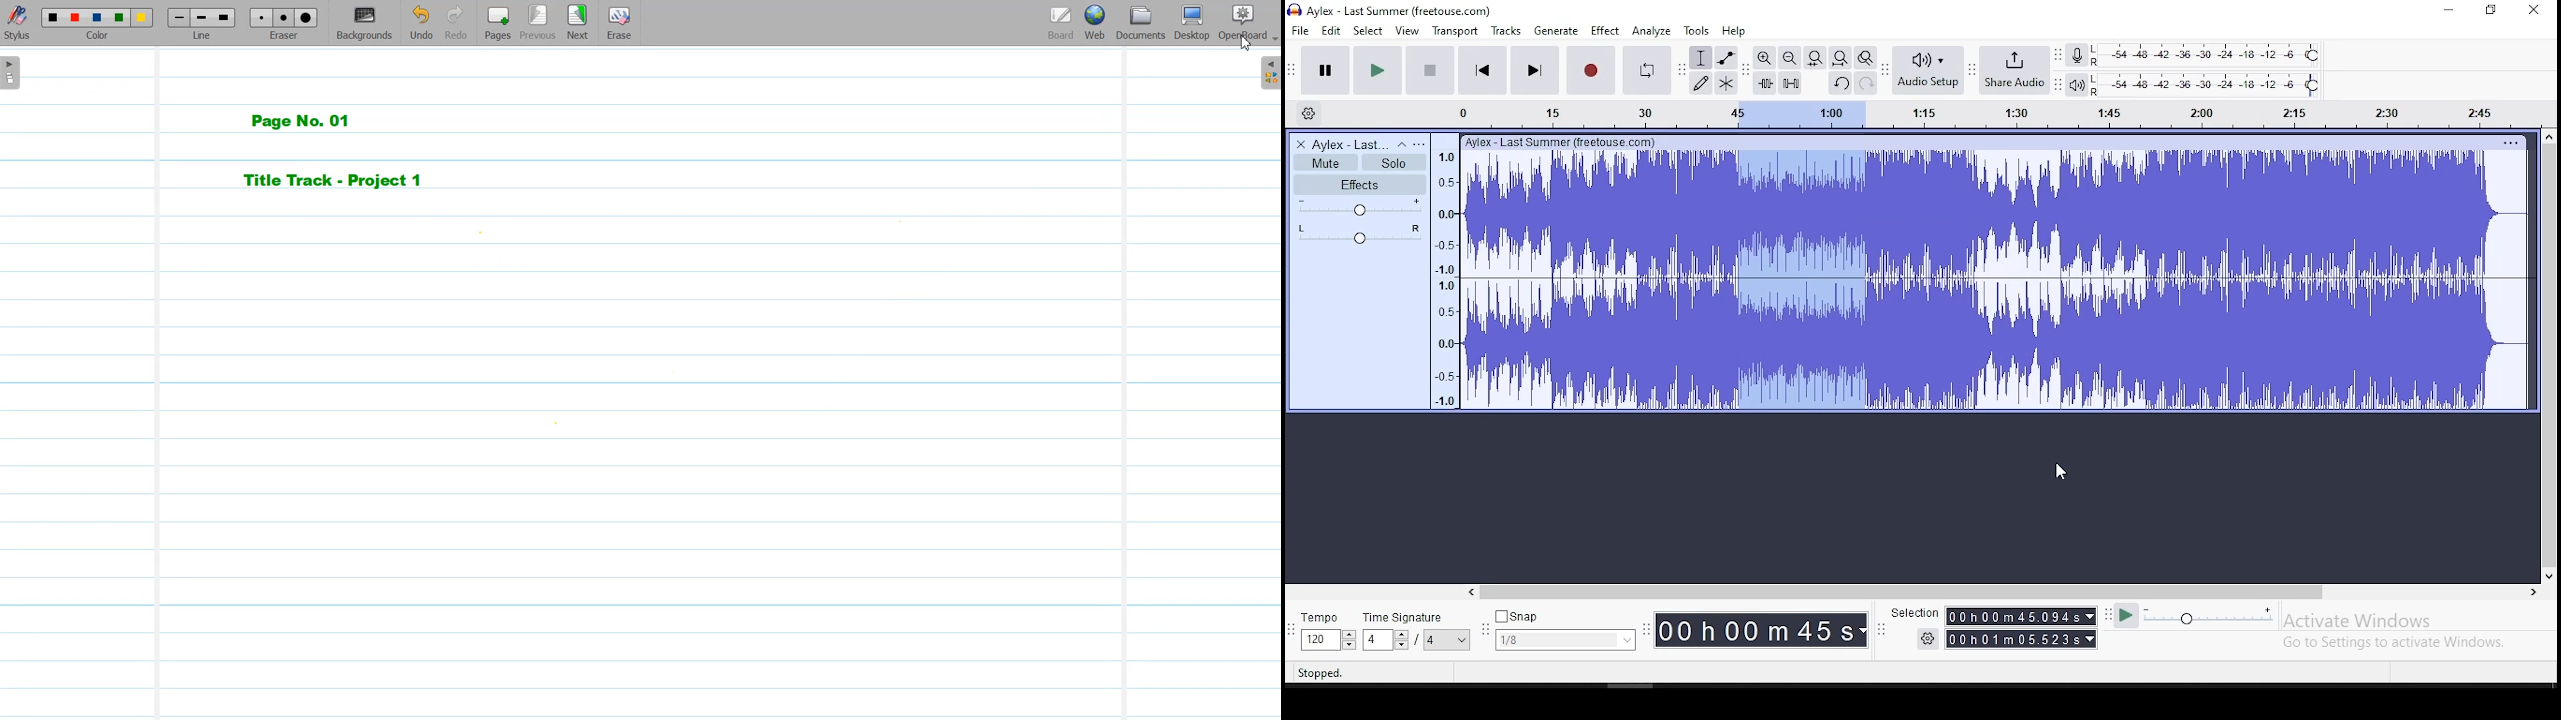 Image resolution: width=2576 pixels, height=728 pixels. What do you see at coordinates (1369, 31) in the screenshot?
I see `select` at bounding box center [1369, 31].